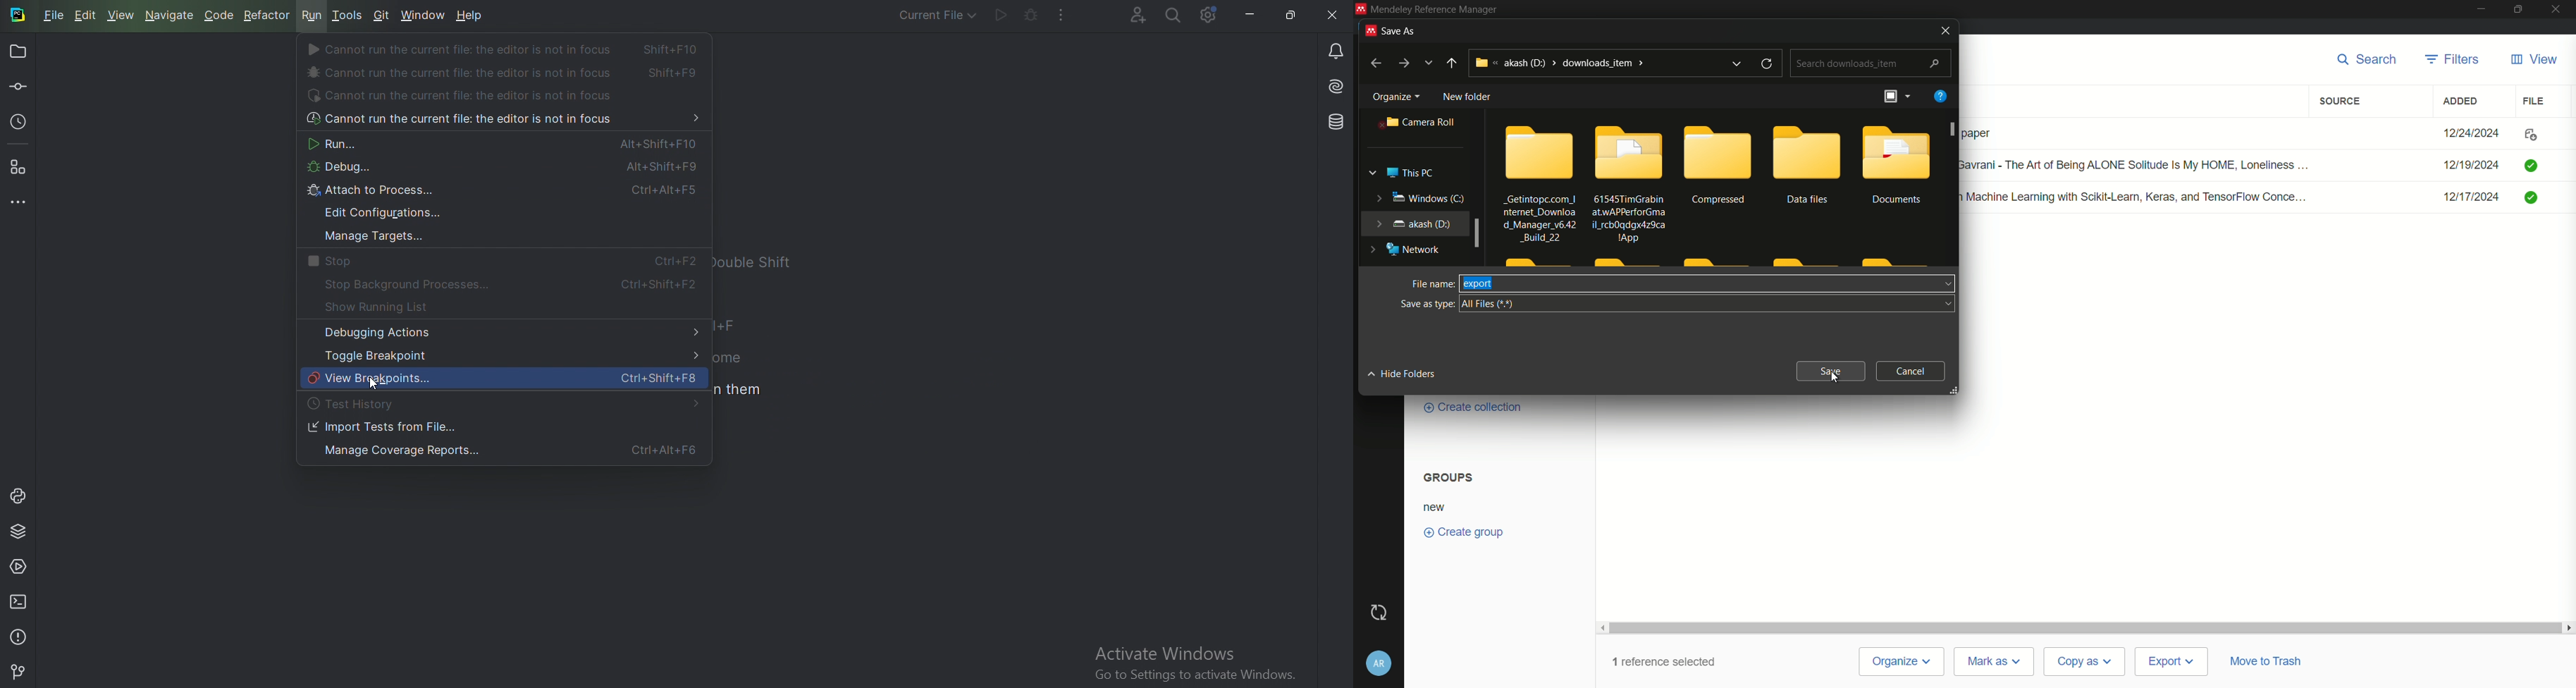 The width and height of the screenshot is (2576, 700). I want to click on new folder, so click(1468, 97).